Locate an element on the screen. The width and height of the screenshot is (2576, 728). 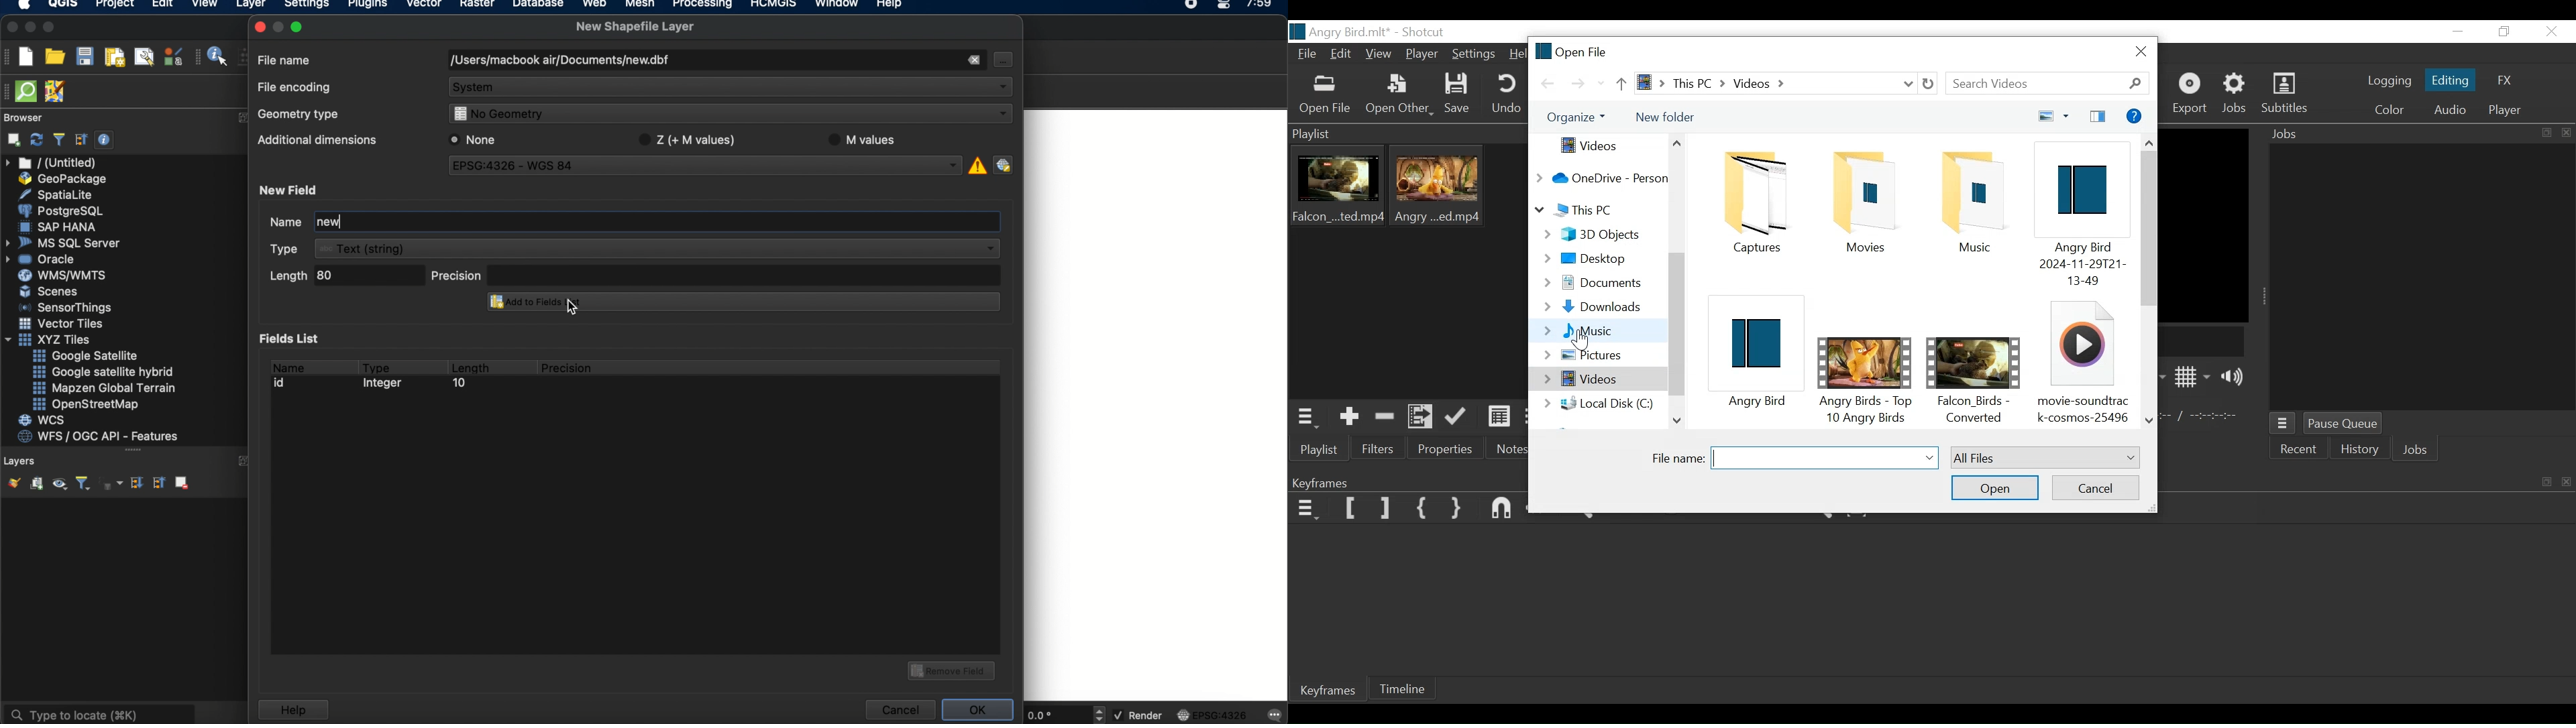
Video File is located at coordinates (1973, 364).